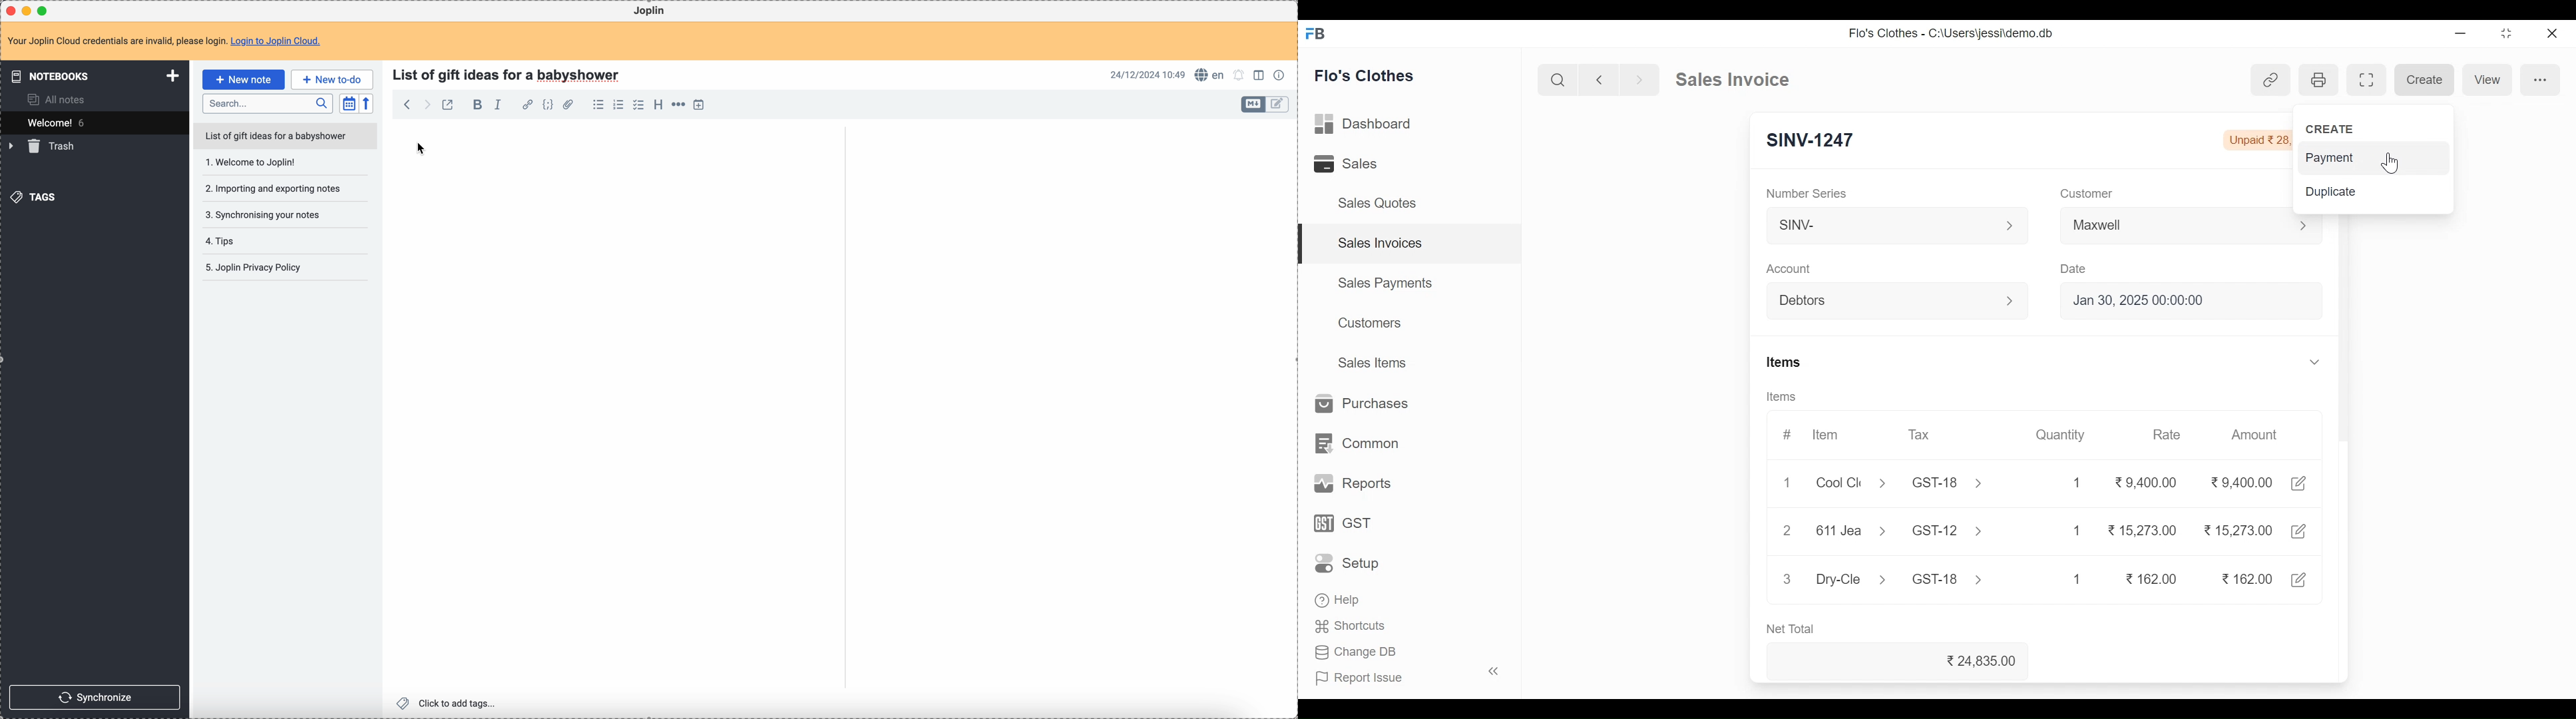  I want to click on joplin privacy policy, so click(257, 269).